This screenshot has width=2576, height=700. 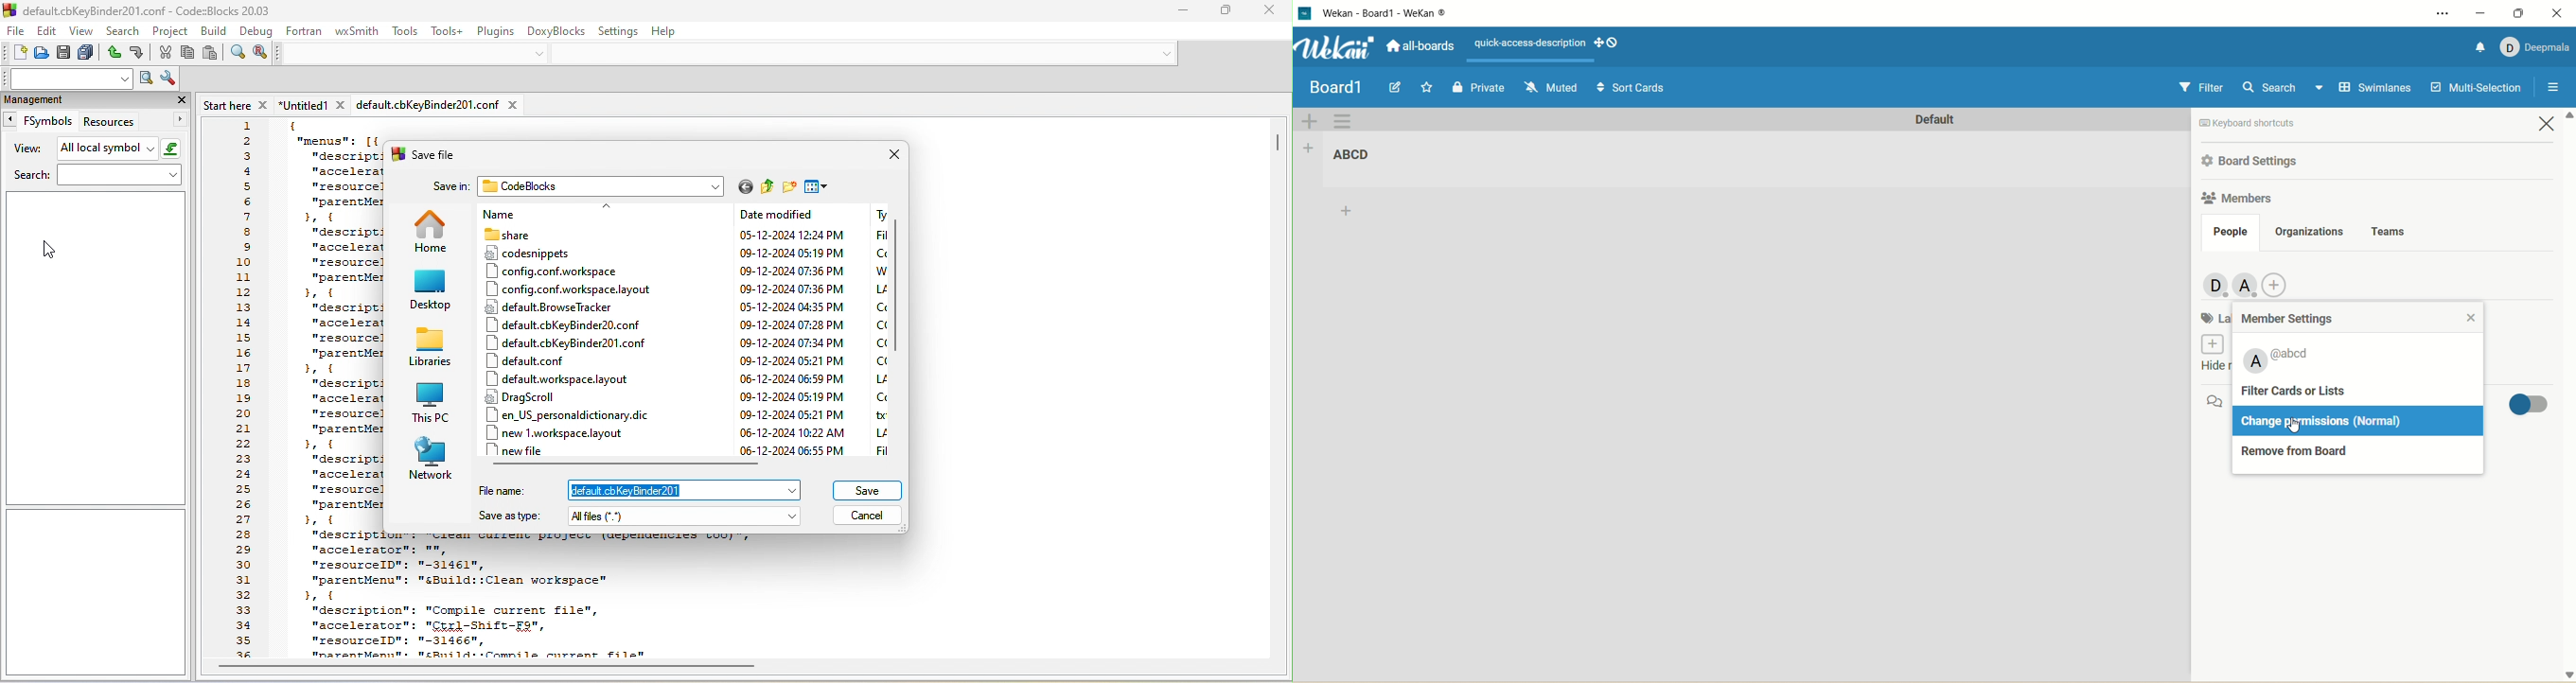 I want to click on organizations, so click(x=2311, y=231).